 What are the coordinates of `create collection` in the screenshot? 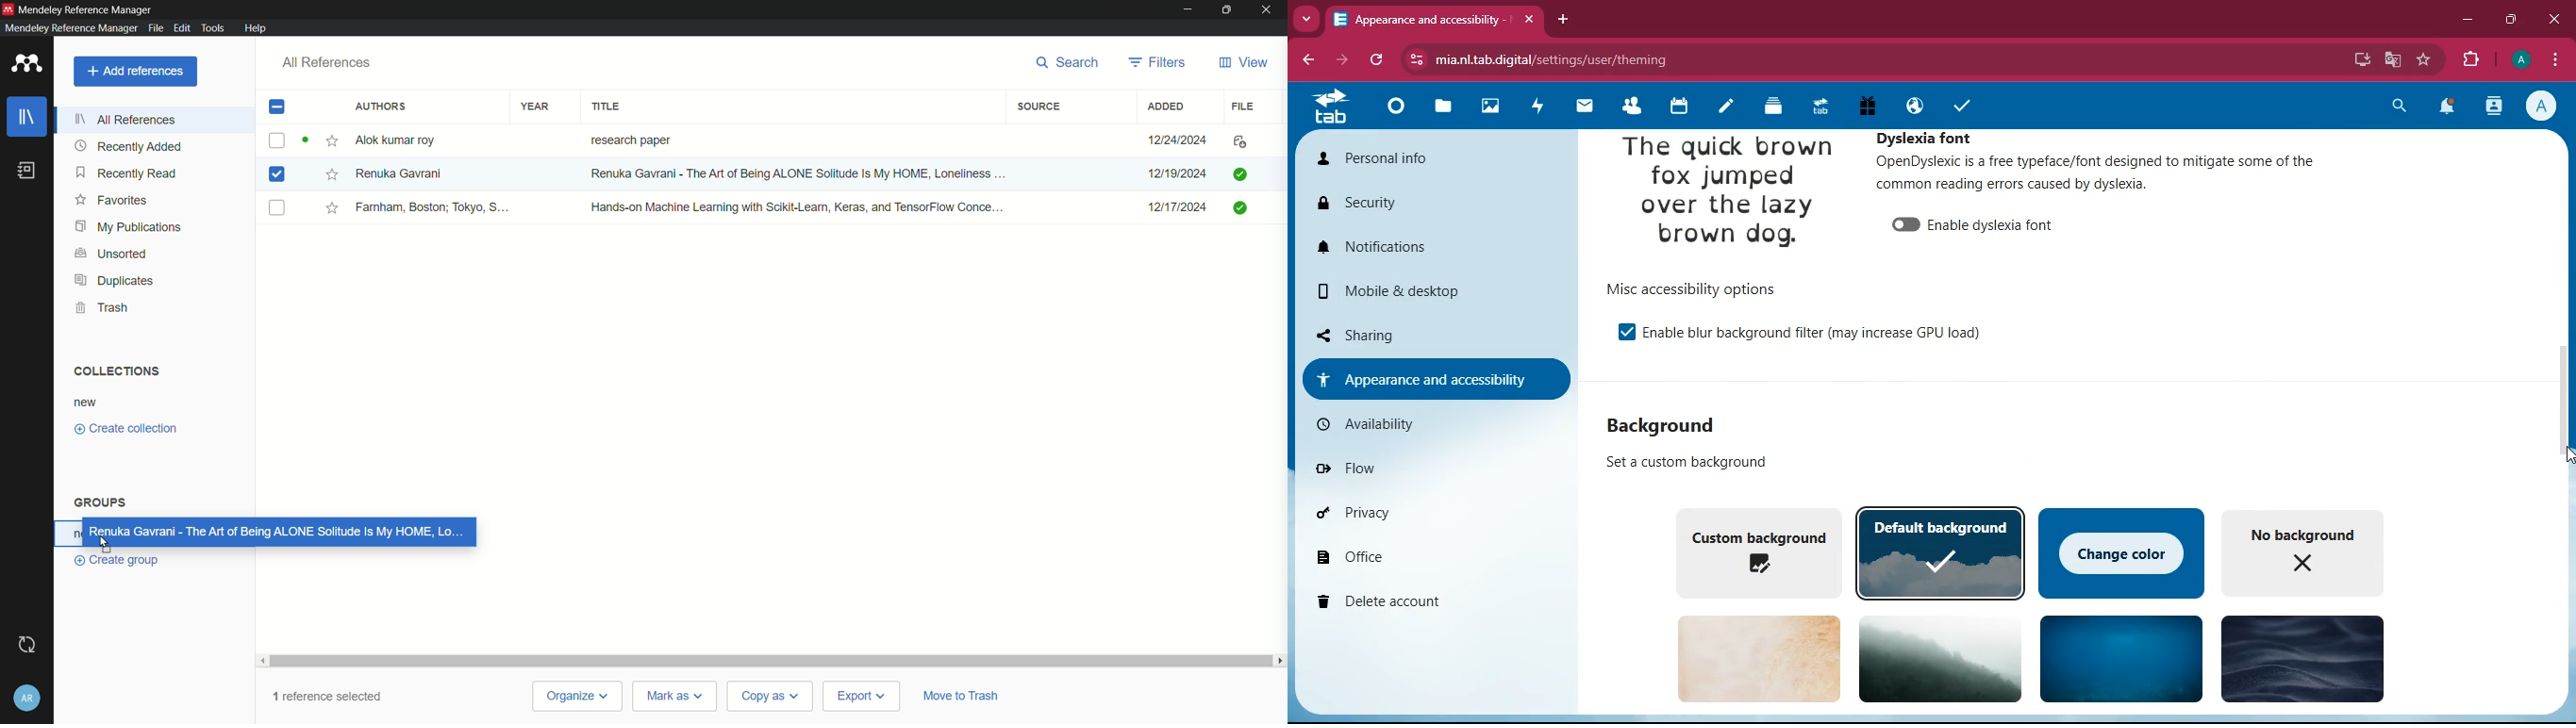 It's located at (126, 429).